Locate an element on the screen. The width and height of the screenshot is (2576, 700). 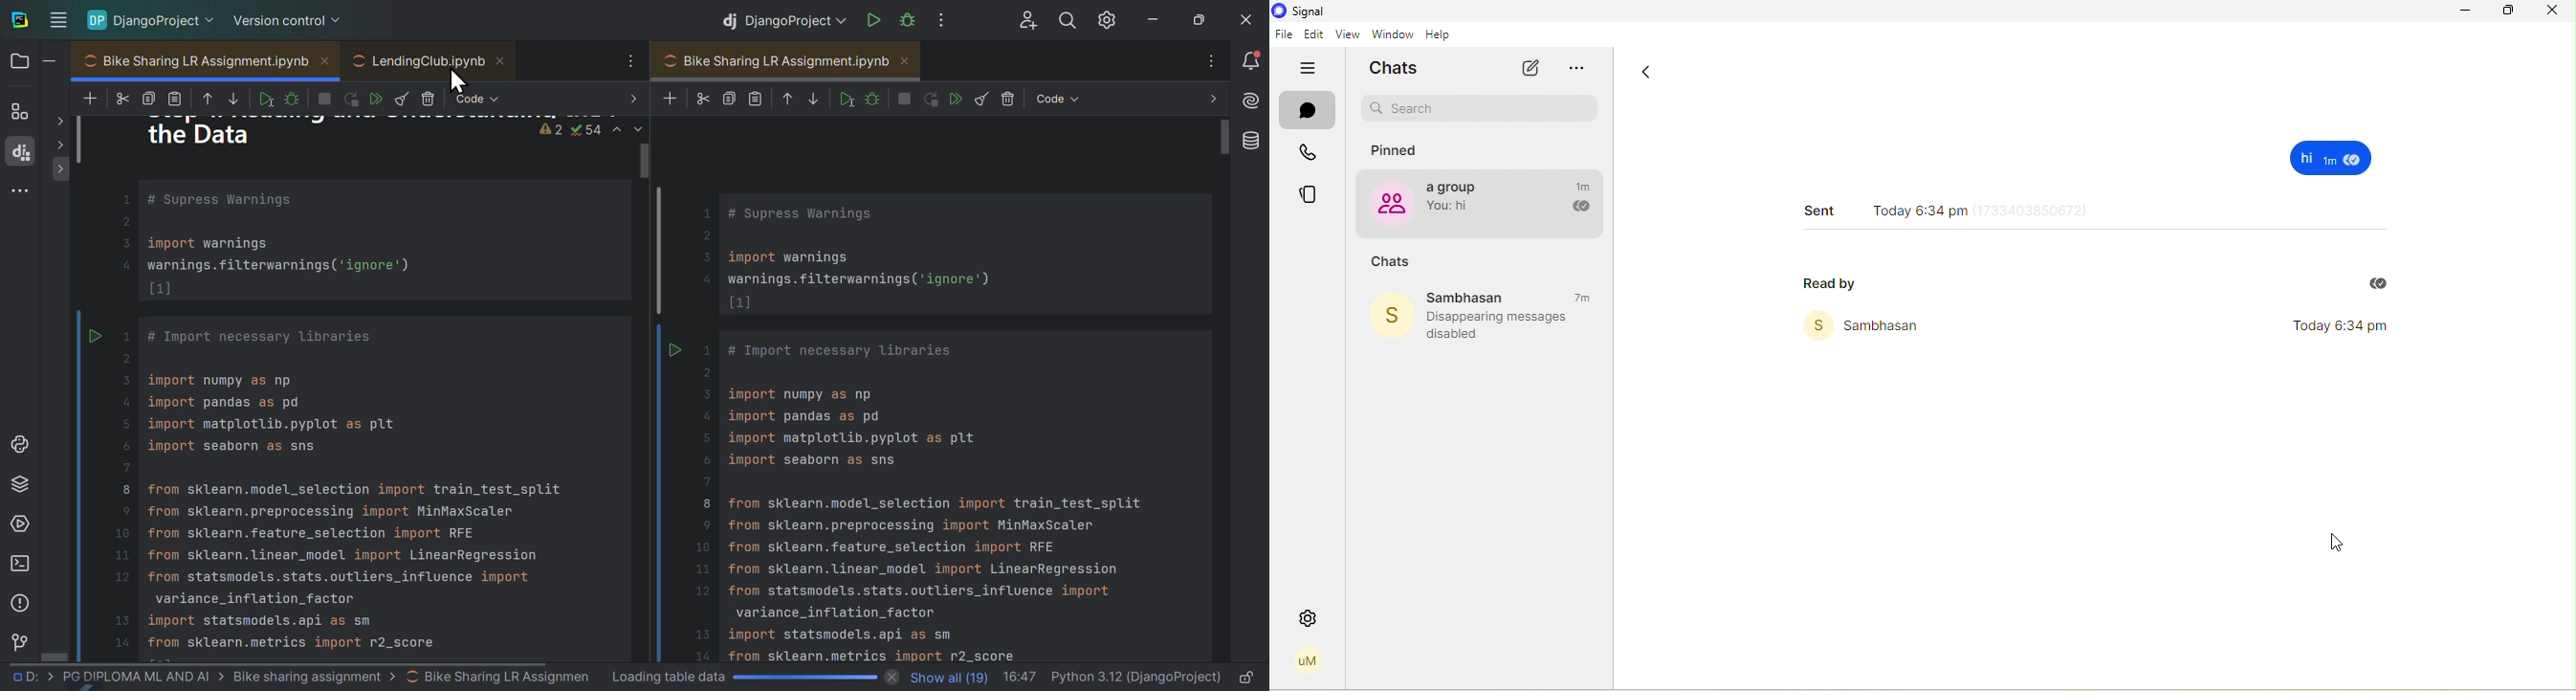
message  is located at coordinates (2334, 158).